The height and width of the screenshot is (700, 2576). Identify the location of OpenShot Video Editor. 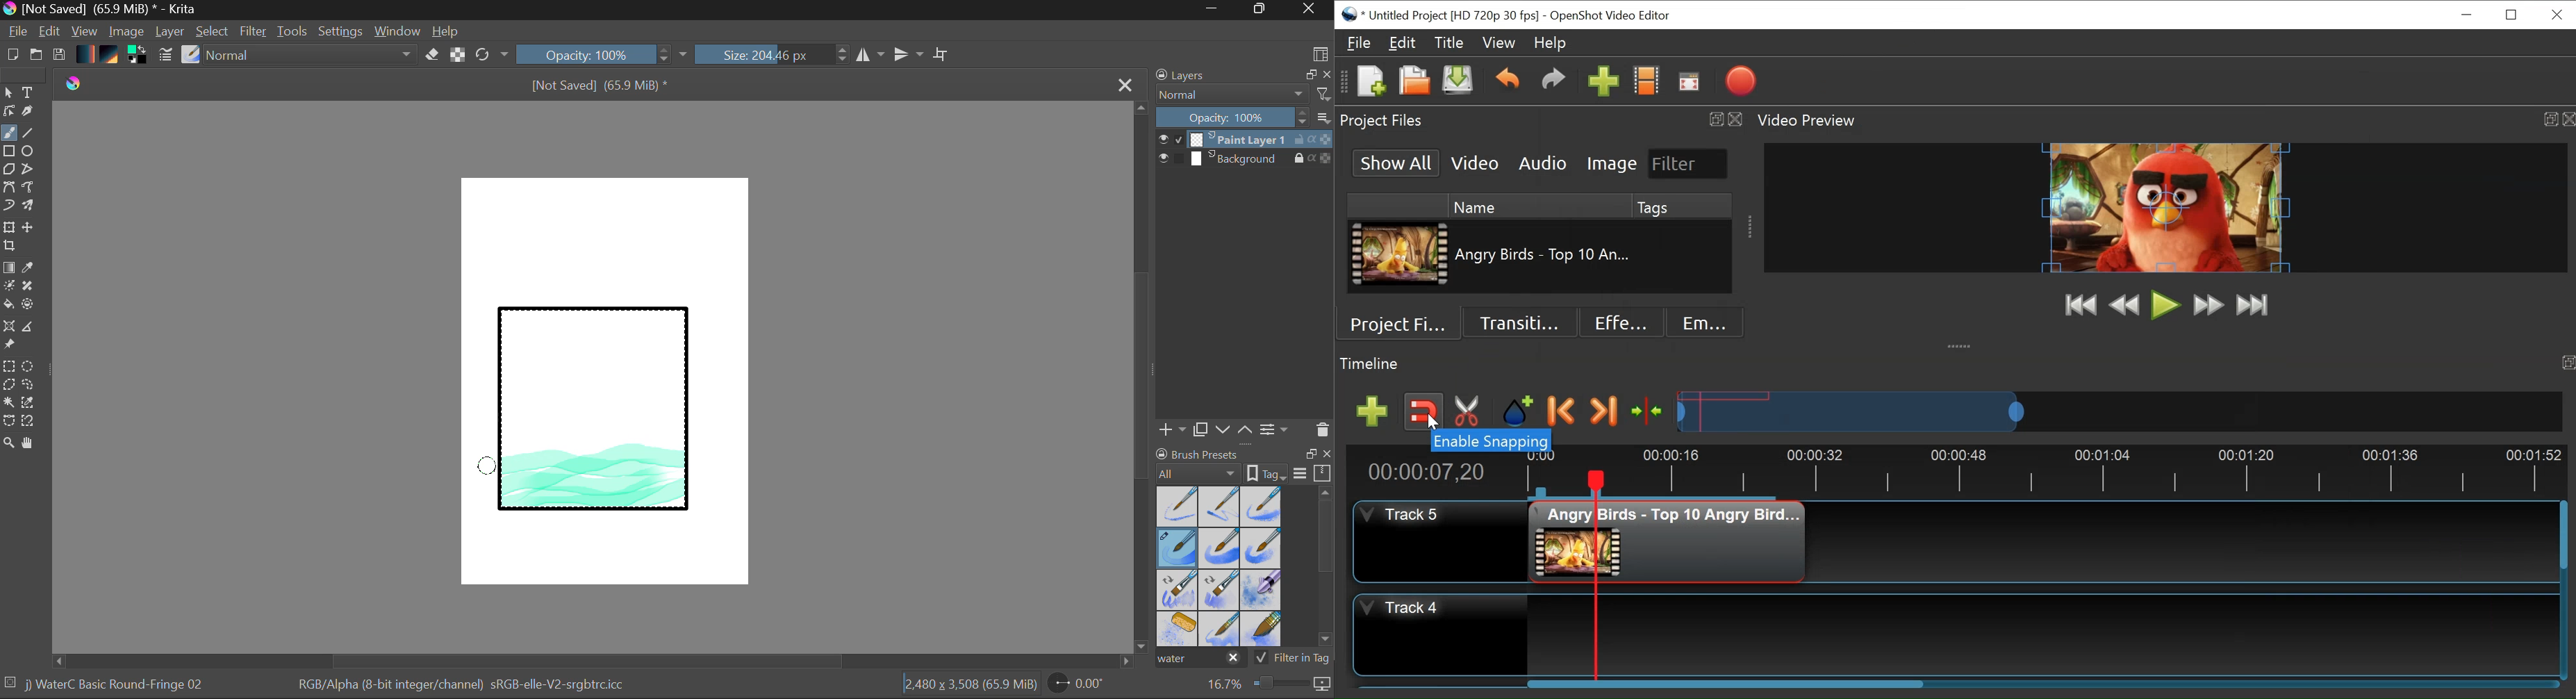
(1615, 16).